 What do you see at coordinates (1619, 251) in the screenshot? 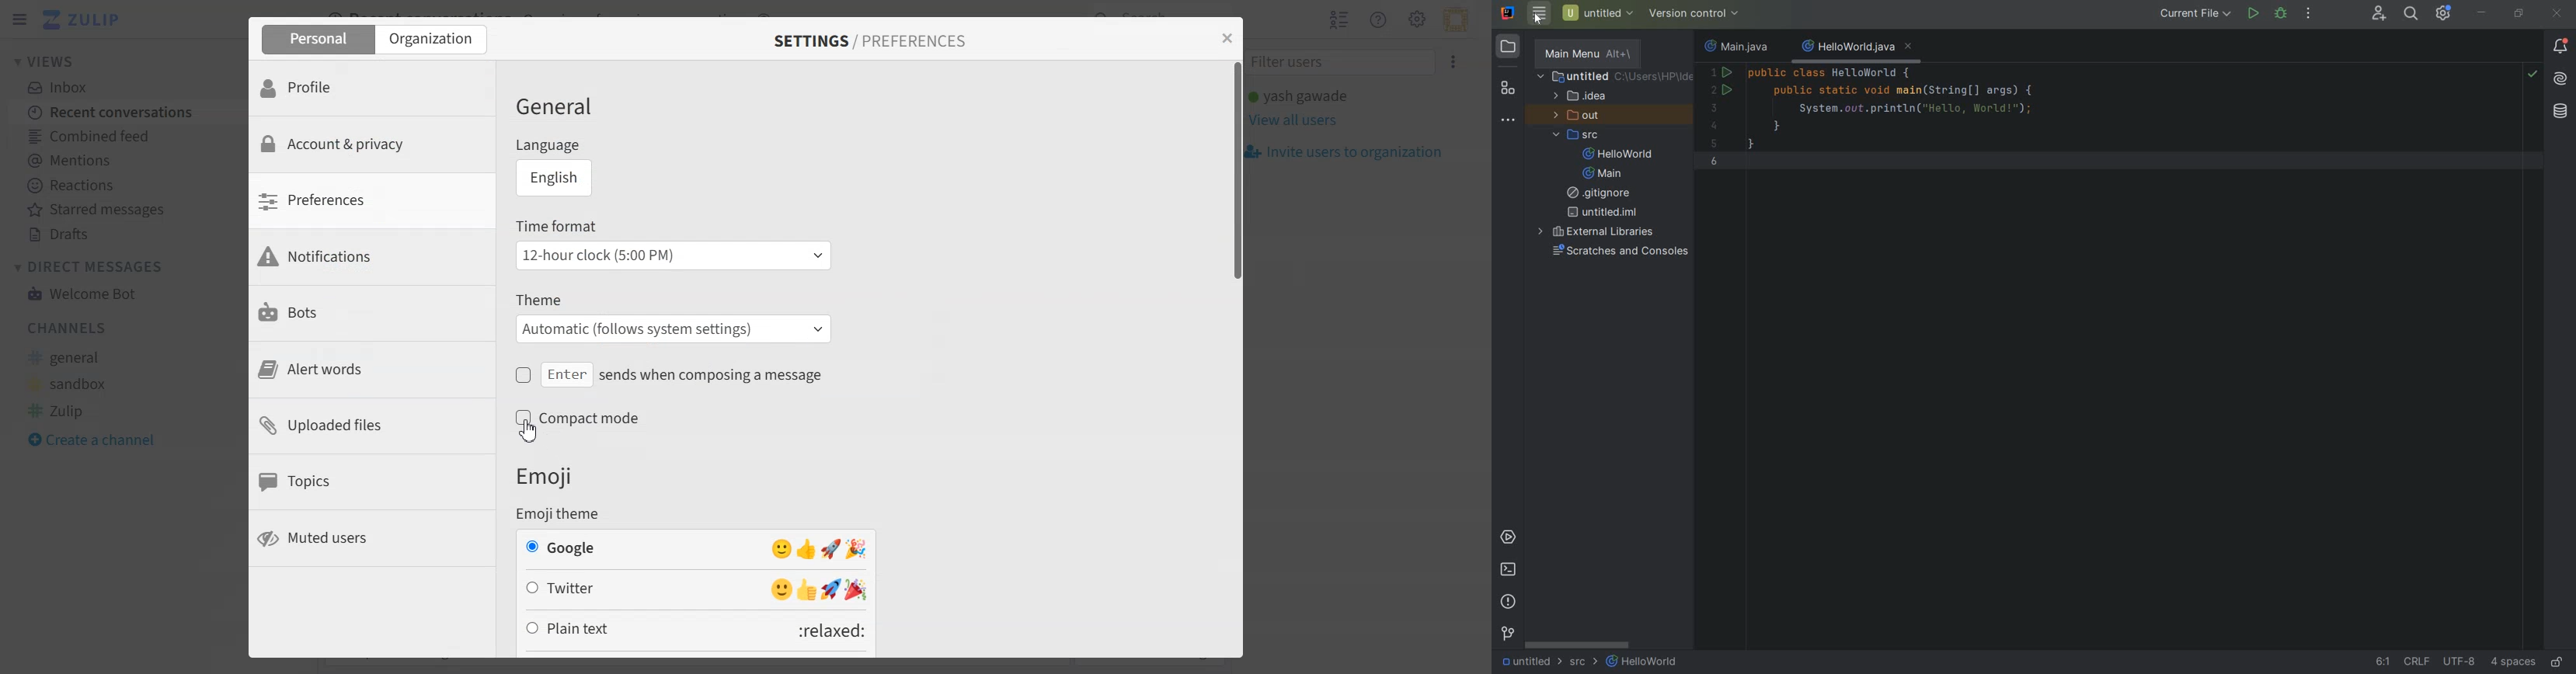
I see `SCRATCHES AND CONSOLES` at bounding box center [1619, 251].